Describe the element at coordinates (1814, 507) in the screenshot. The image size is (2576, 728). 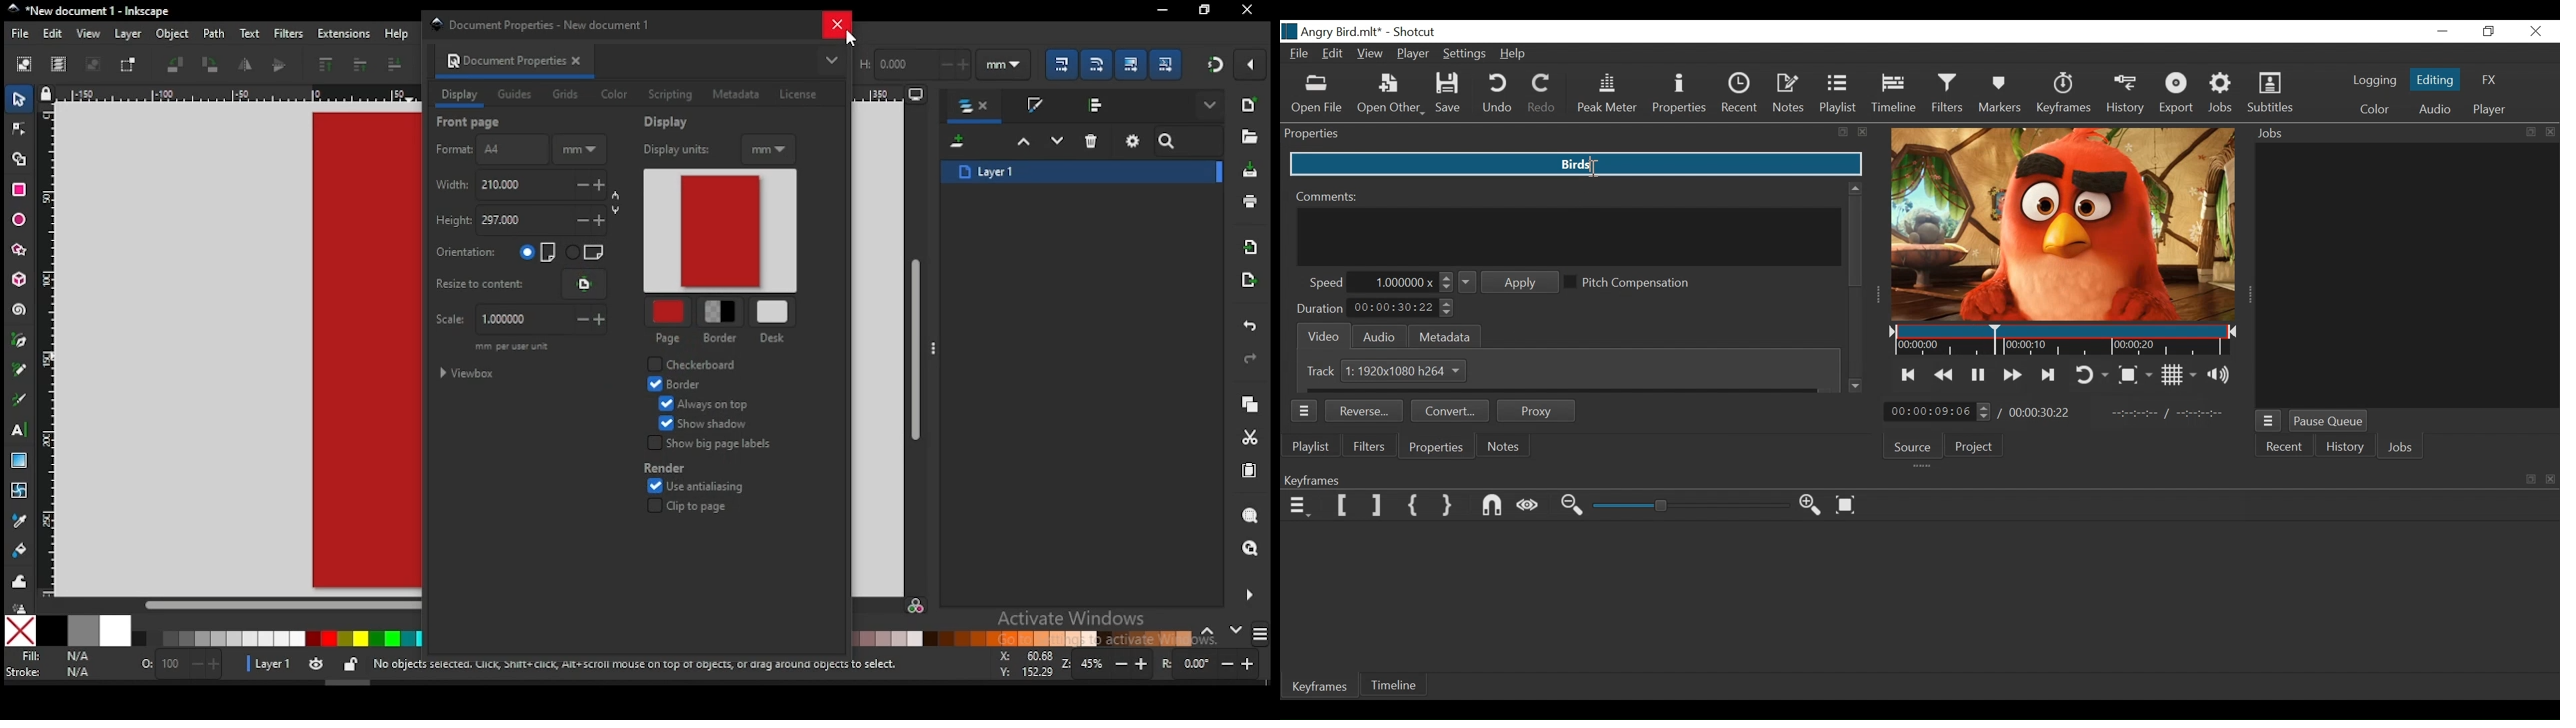
I see `Zoom keyframe in` at that location.